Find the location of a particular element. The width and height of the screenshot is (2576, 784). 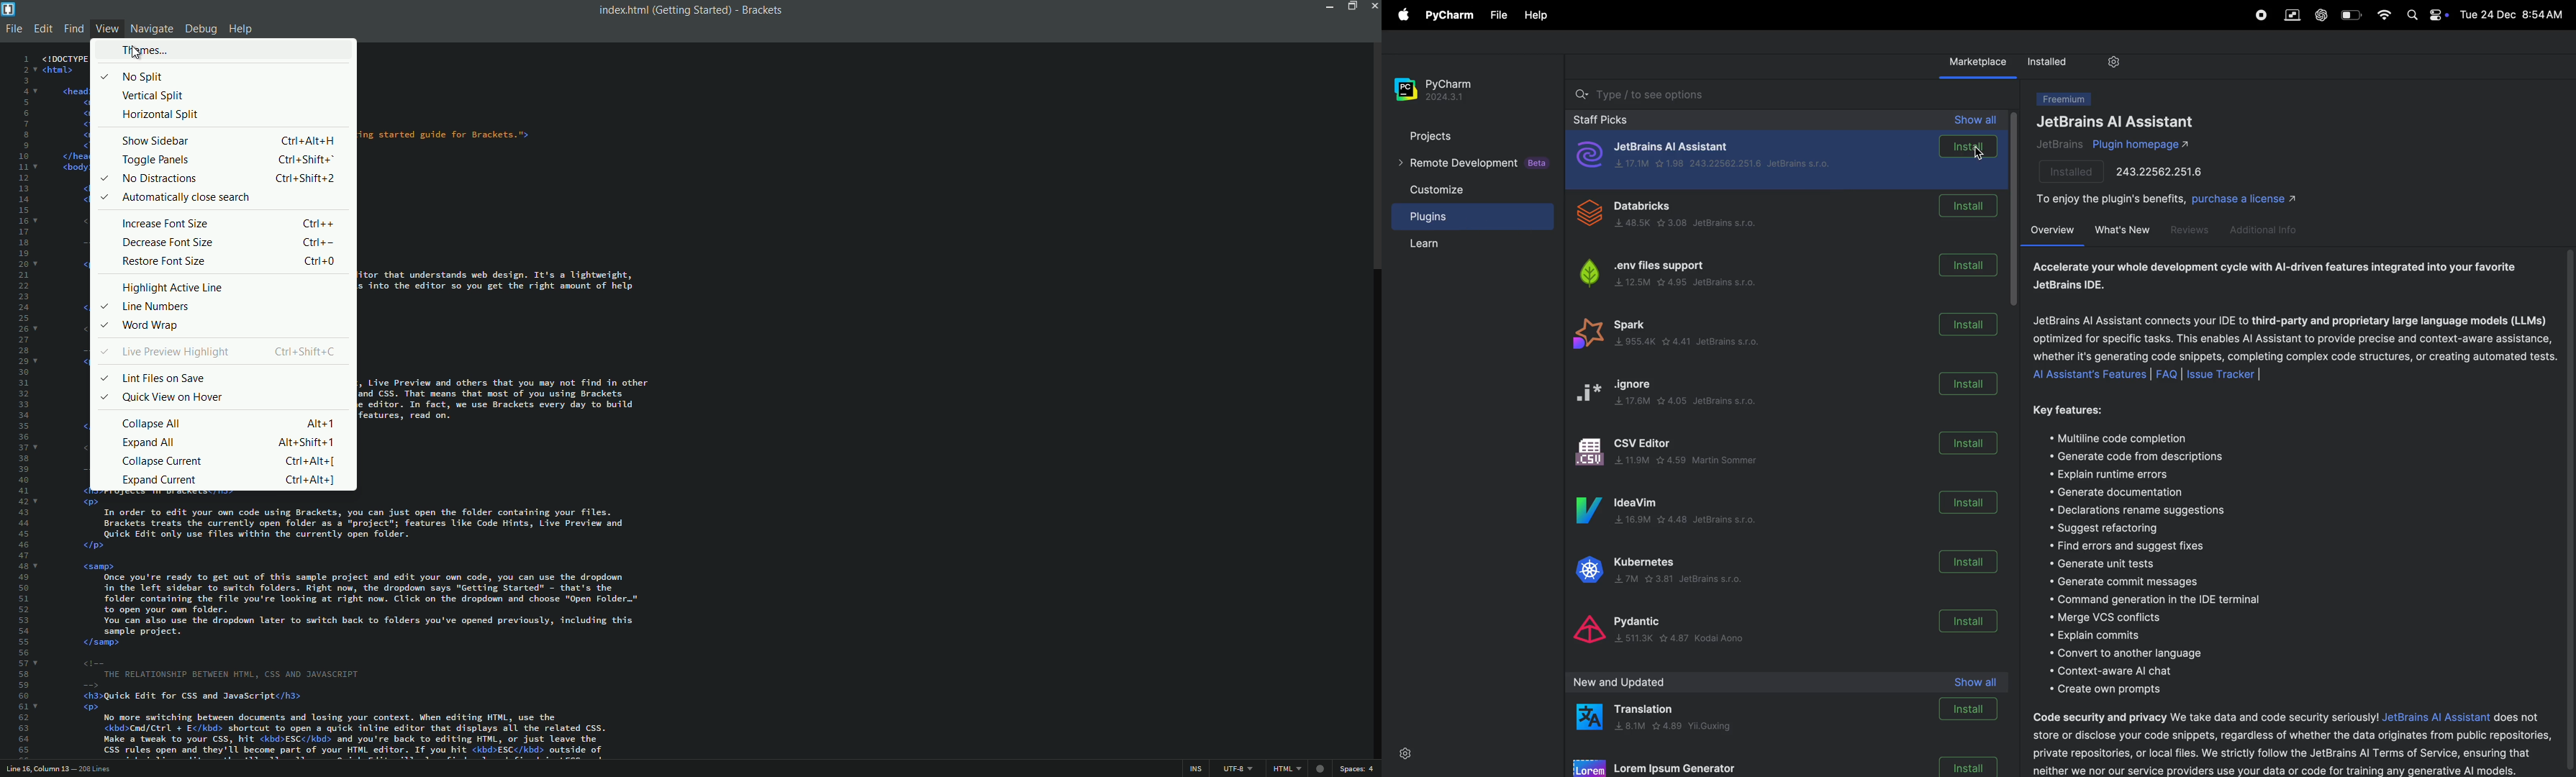

jet brains ai assistant is located at coordinates (1740, 159).